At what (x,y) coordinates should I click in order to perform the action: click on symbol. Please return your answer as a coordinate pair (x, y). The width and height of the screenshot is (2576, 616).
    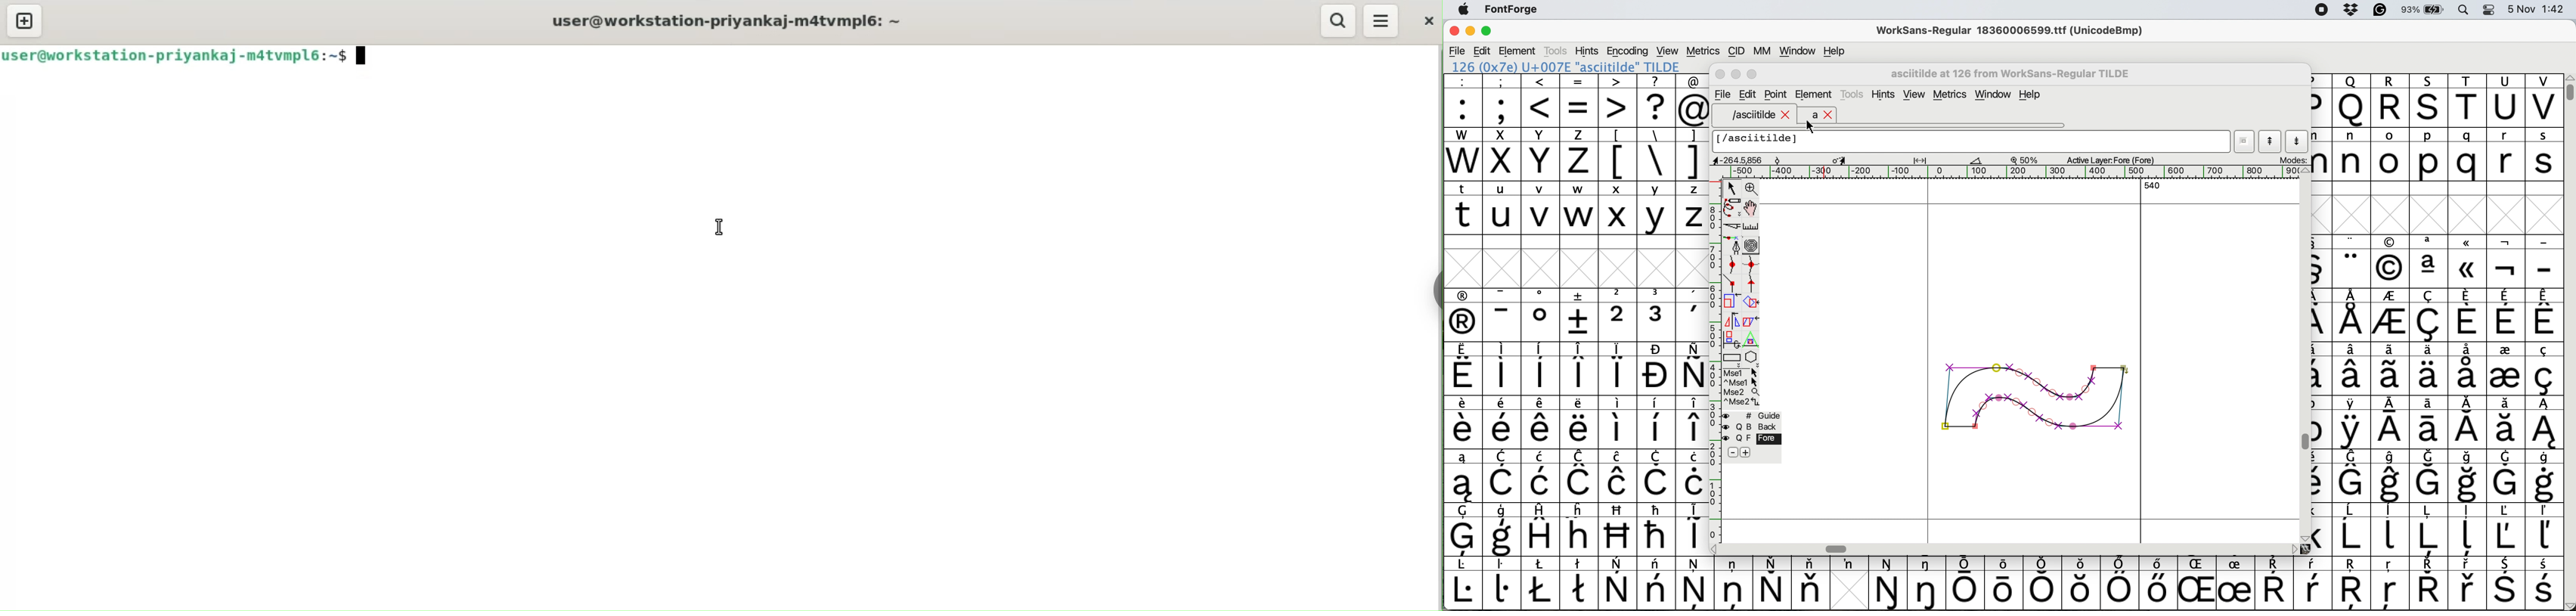
    Looking at the image, I should click on (2428, 583).